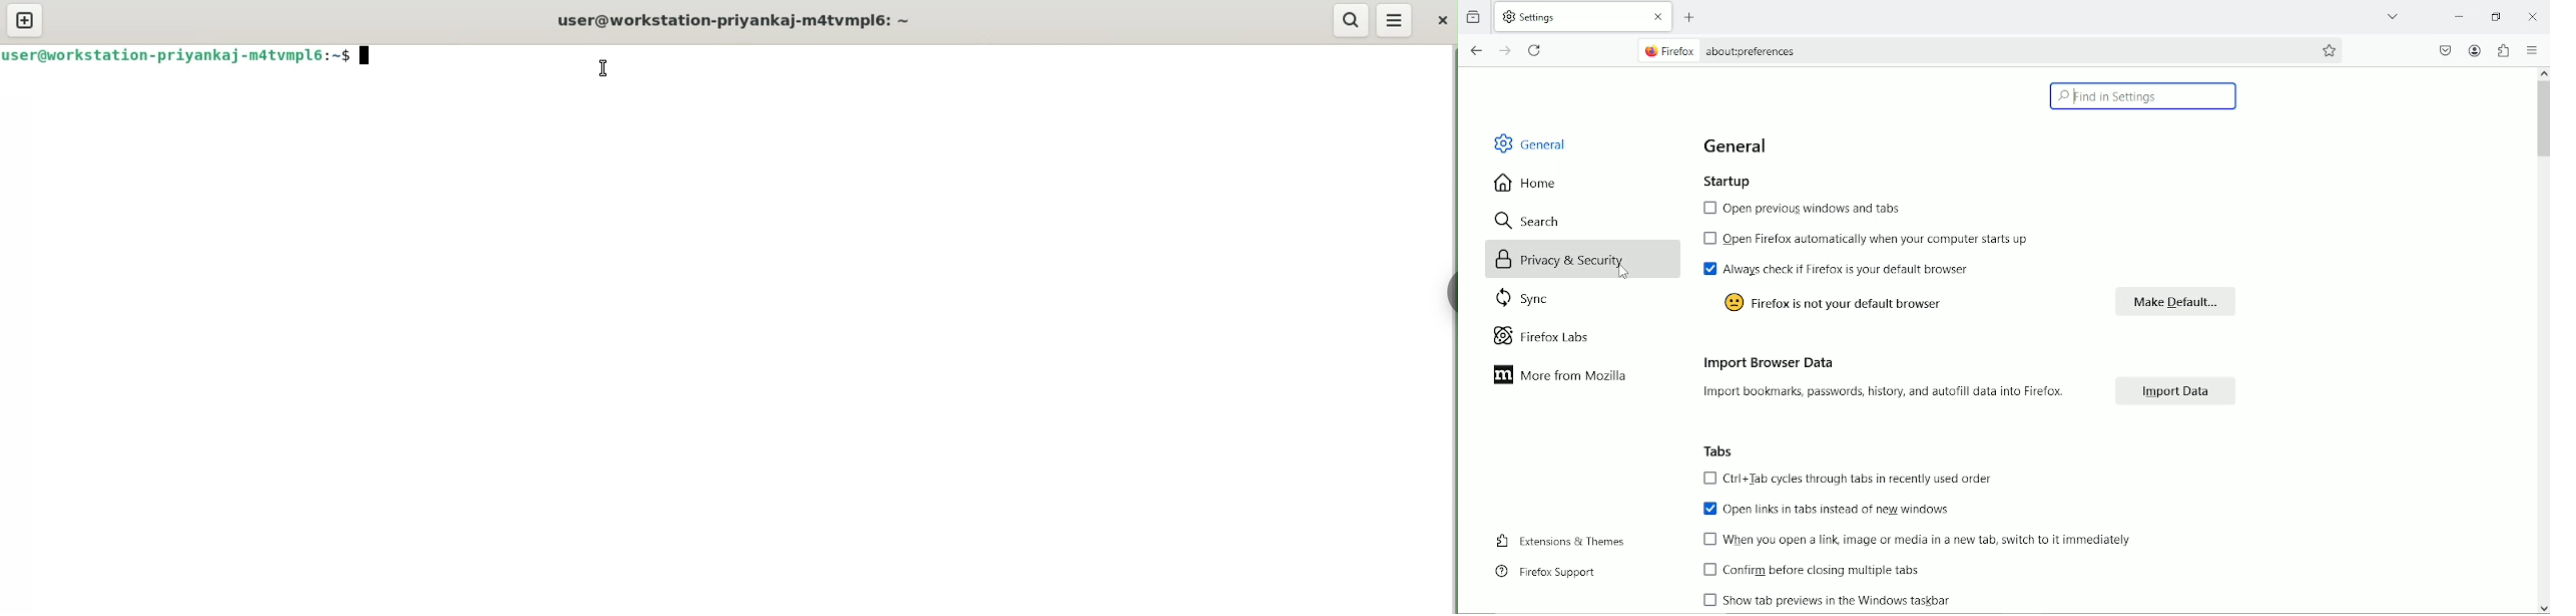 Image resolution: width=2576 pixels, height=616 pixels. I want to click on Tabs, so click(1713, 450).